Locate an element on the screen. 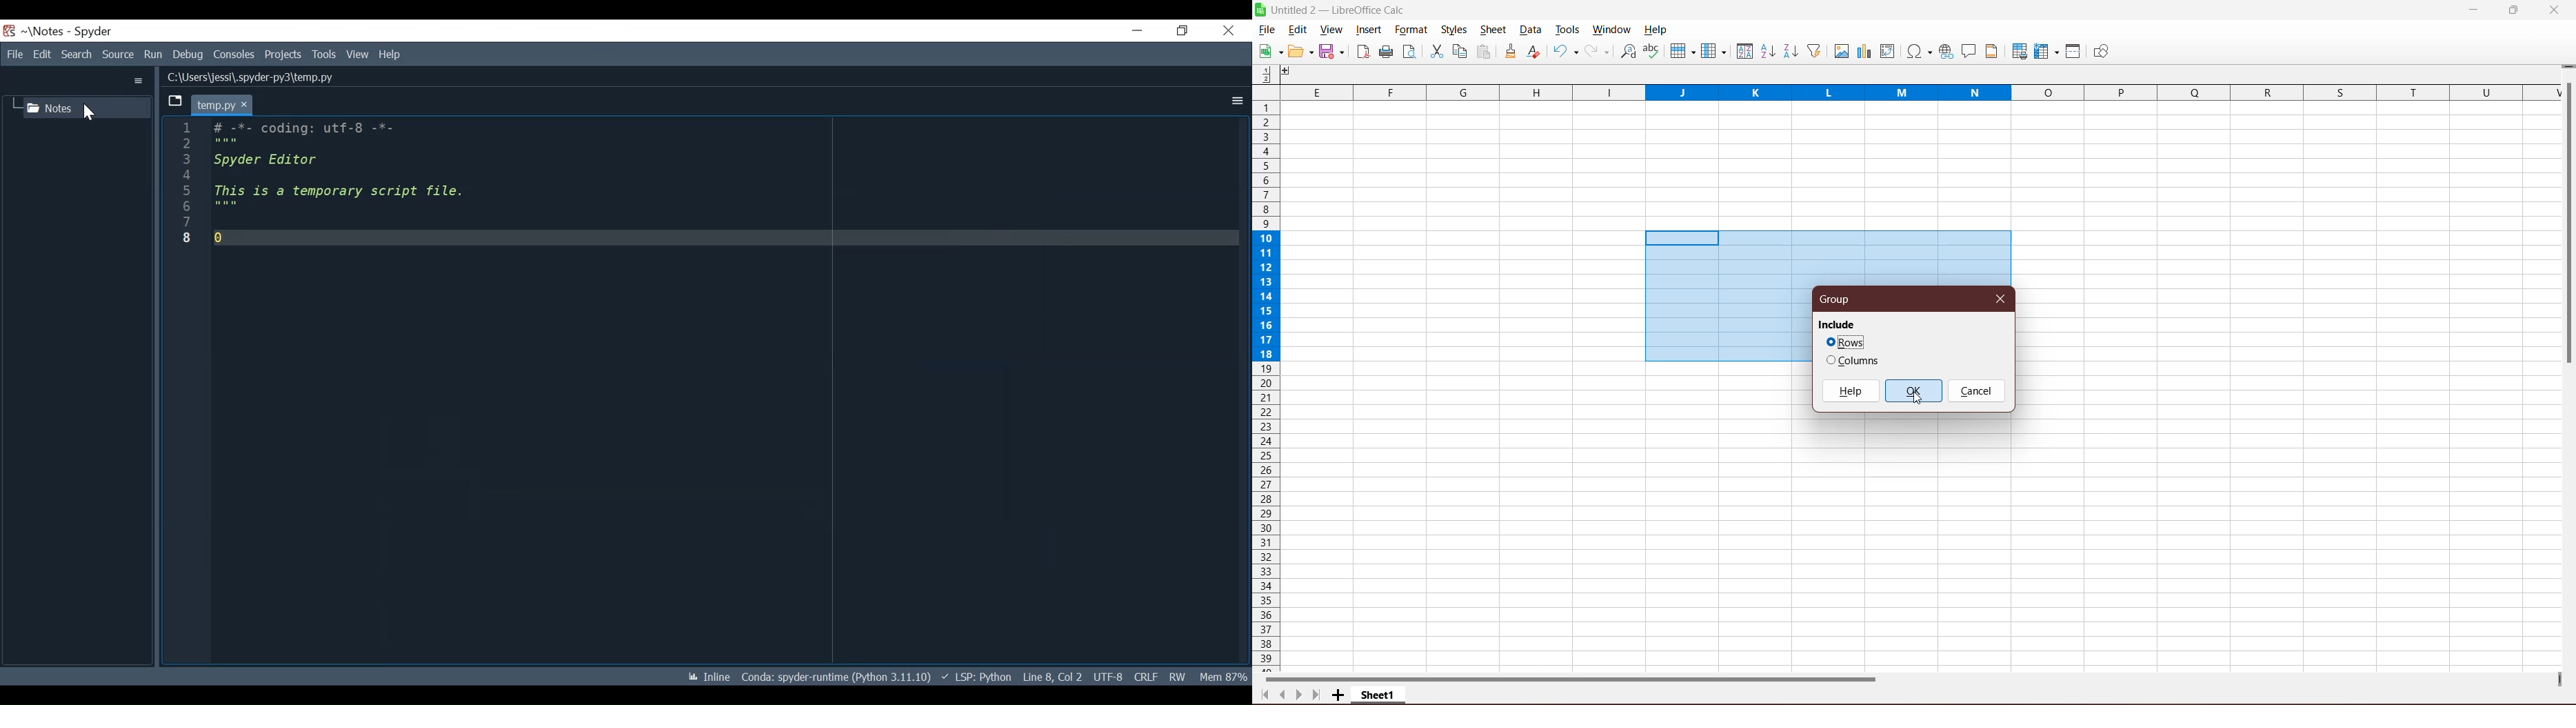  Insert Image is located at coordinates (1840, 52).